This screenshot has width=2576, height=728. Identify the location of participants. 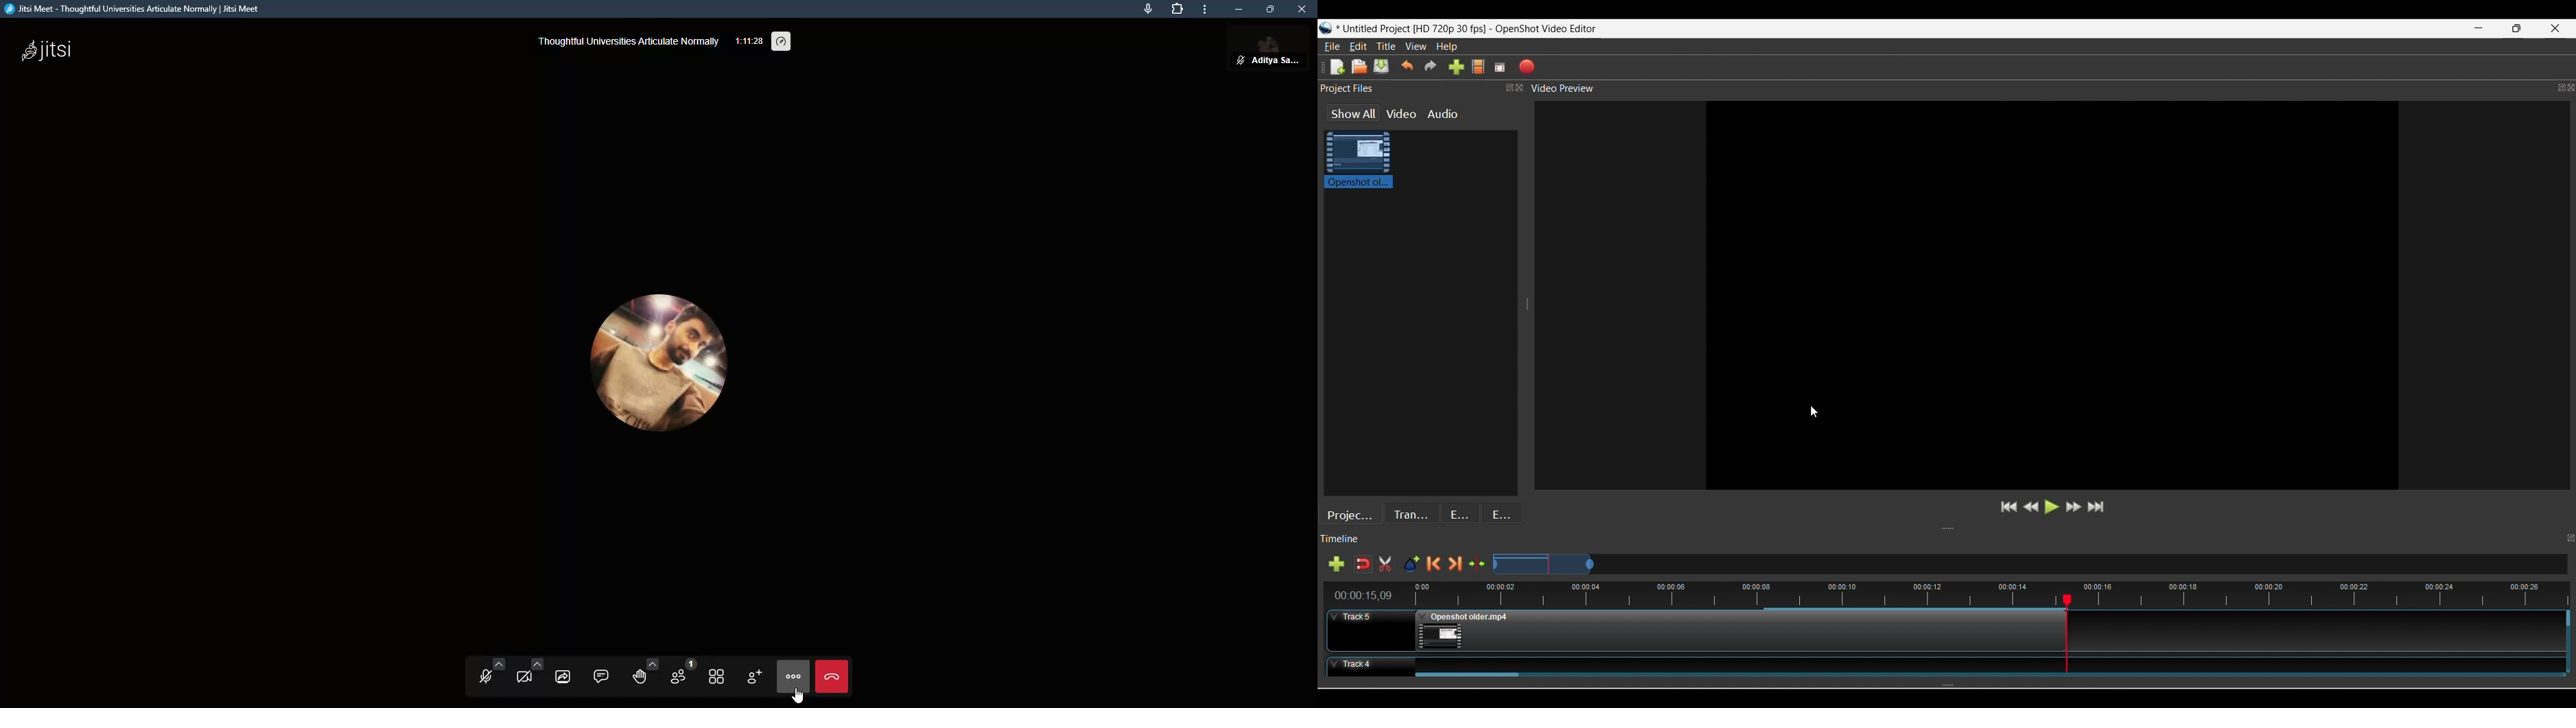
(679, 676).